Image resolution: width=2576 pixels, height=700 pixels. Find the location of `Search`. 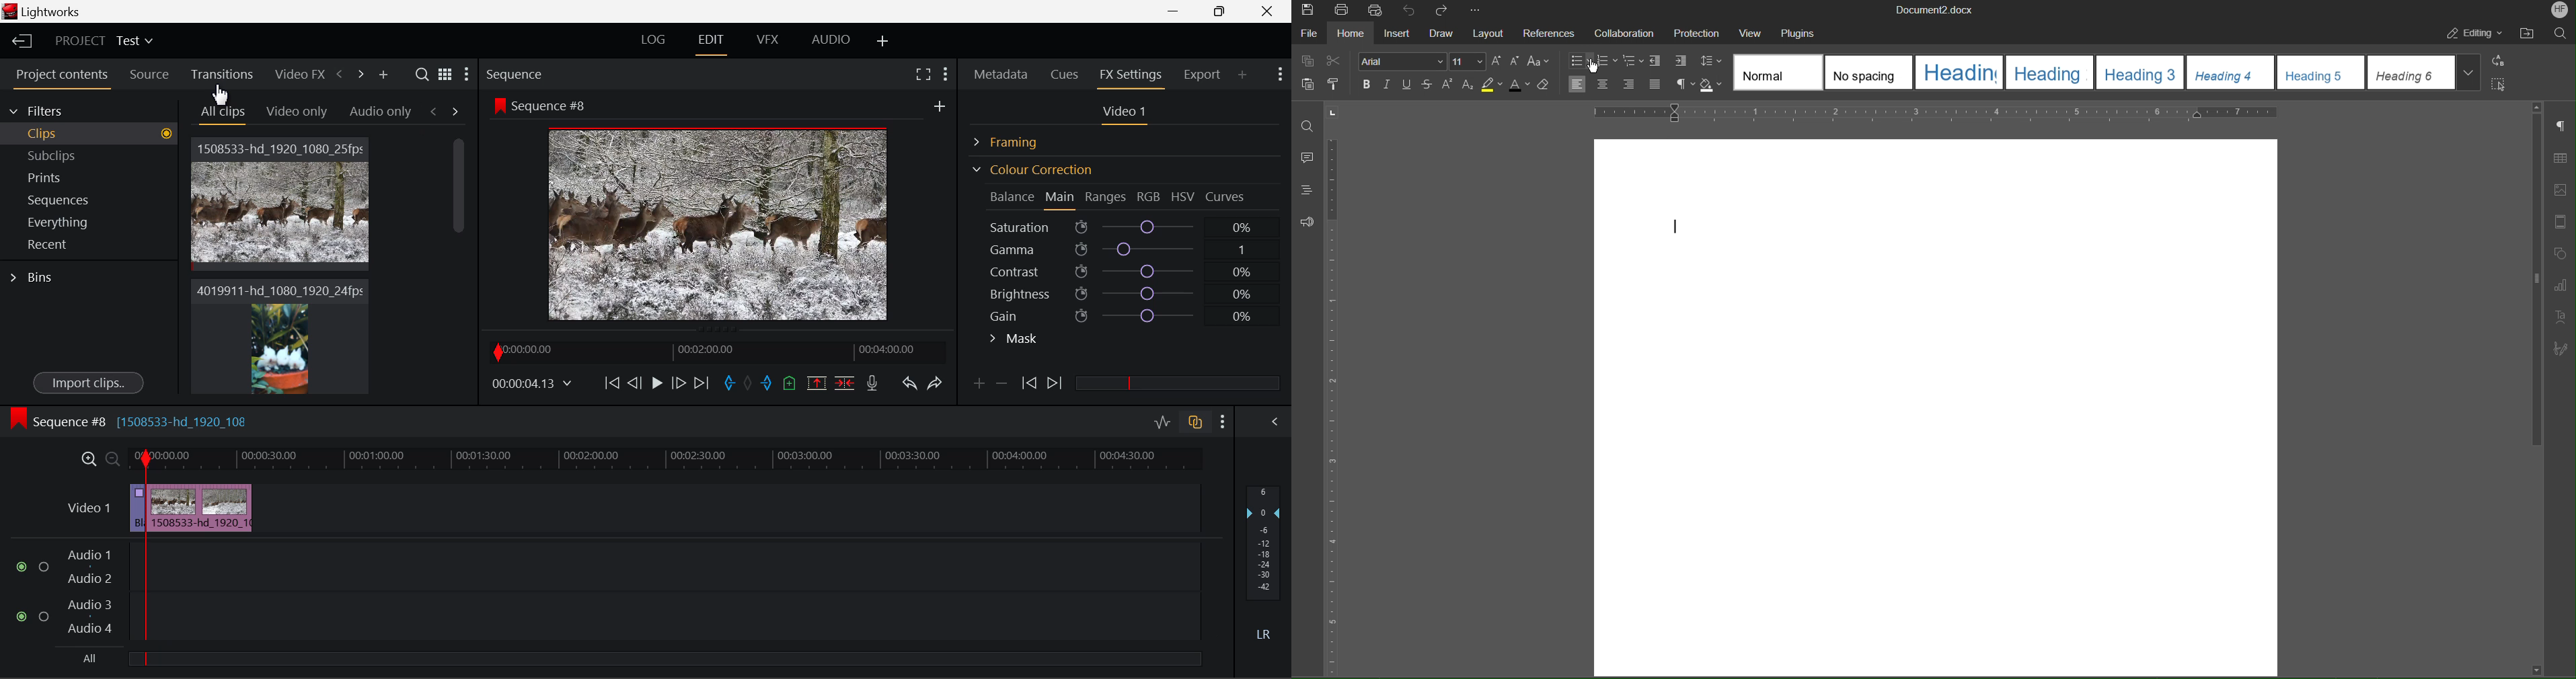

Search is located at coordinates (424, 75).